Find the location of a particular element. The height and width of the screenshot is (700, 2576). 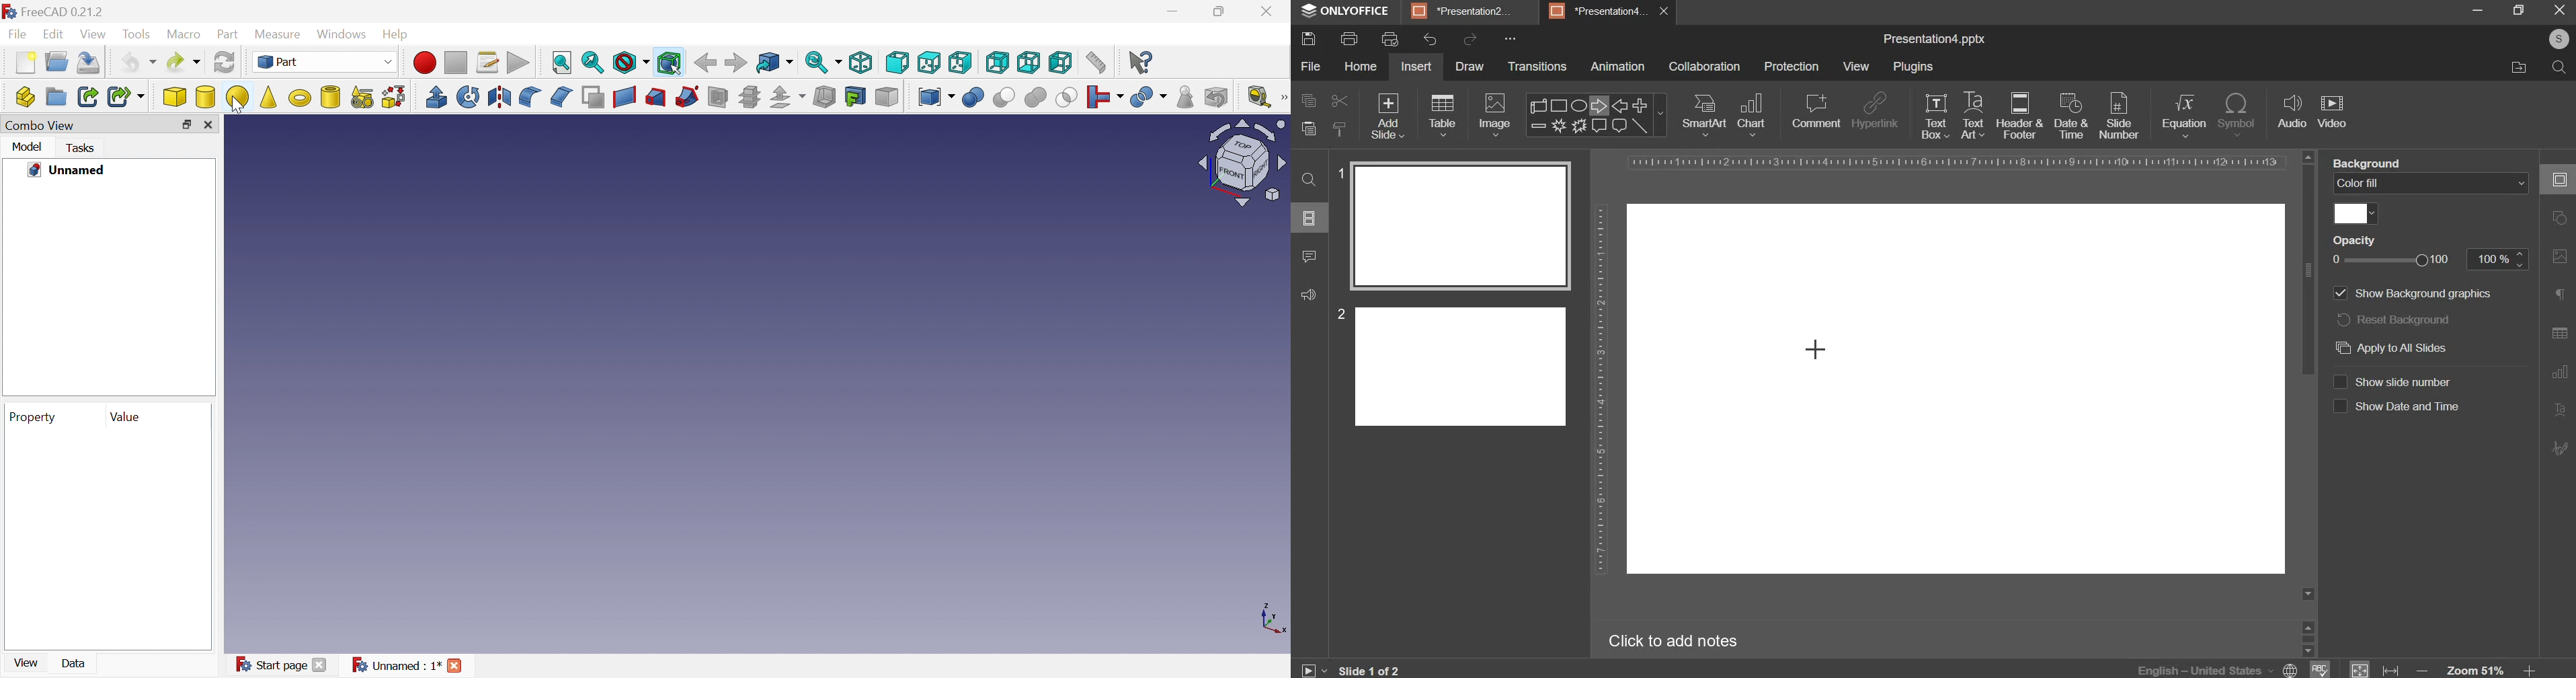

vertical scale is located at coordinates (1597, 391).